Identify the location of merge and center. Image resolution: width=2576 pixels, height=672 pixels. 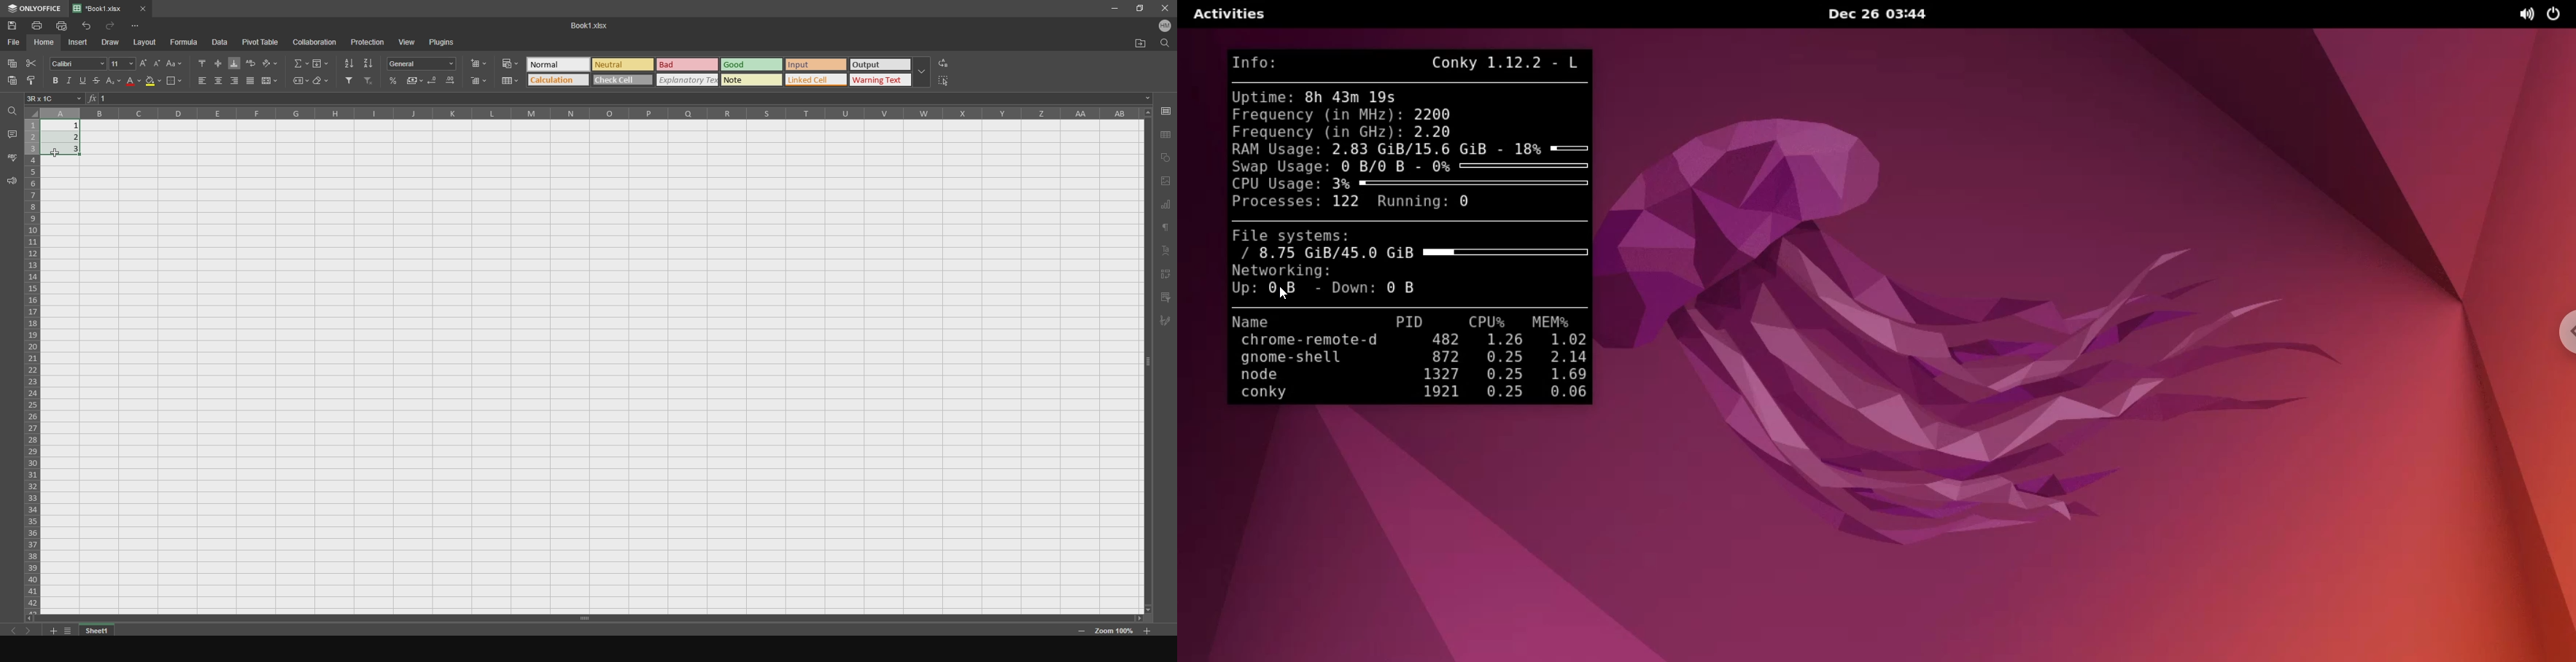
(270, 82).